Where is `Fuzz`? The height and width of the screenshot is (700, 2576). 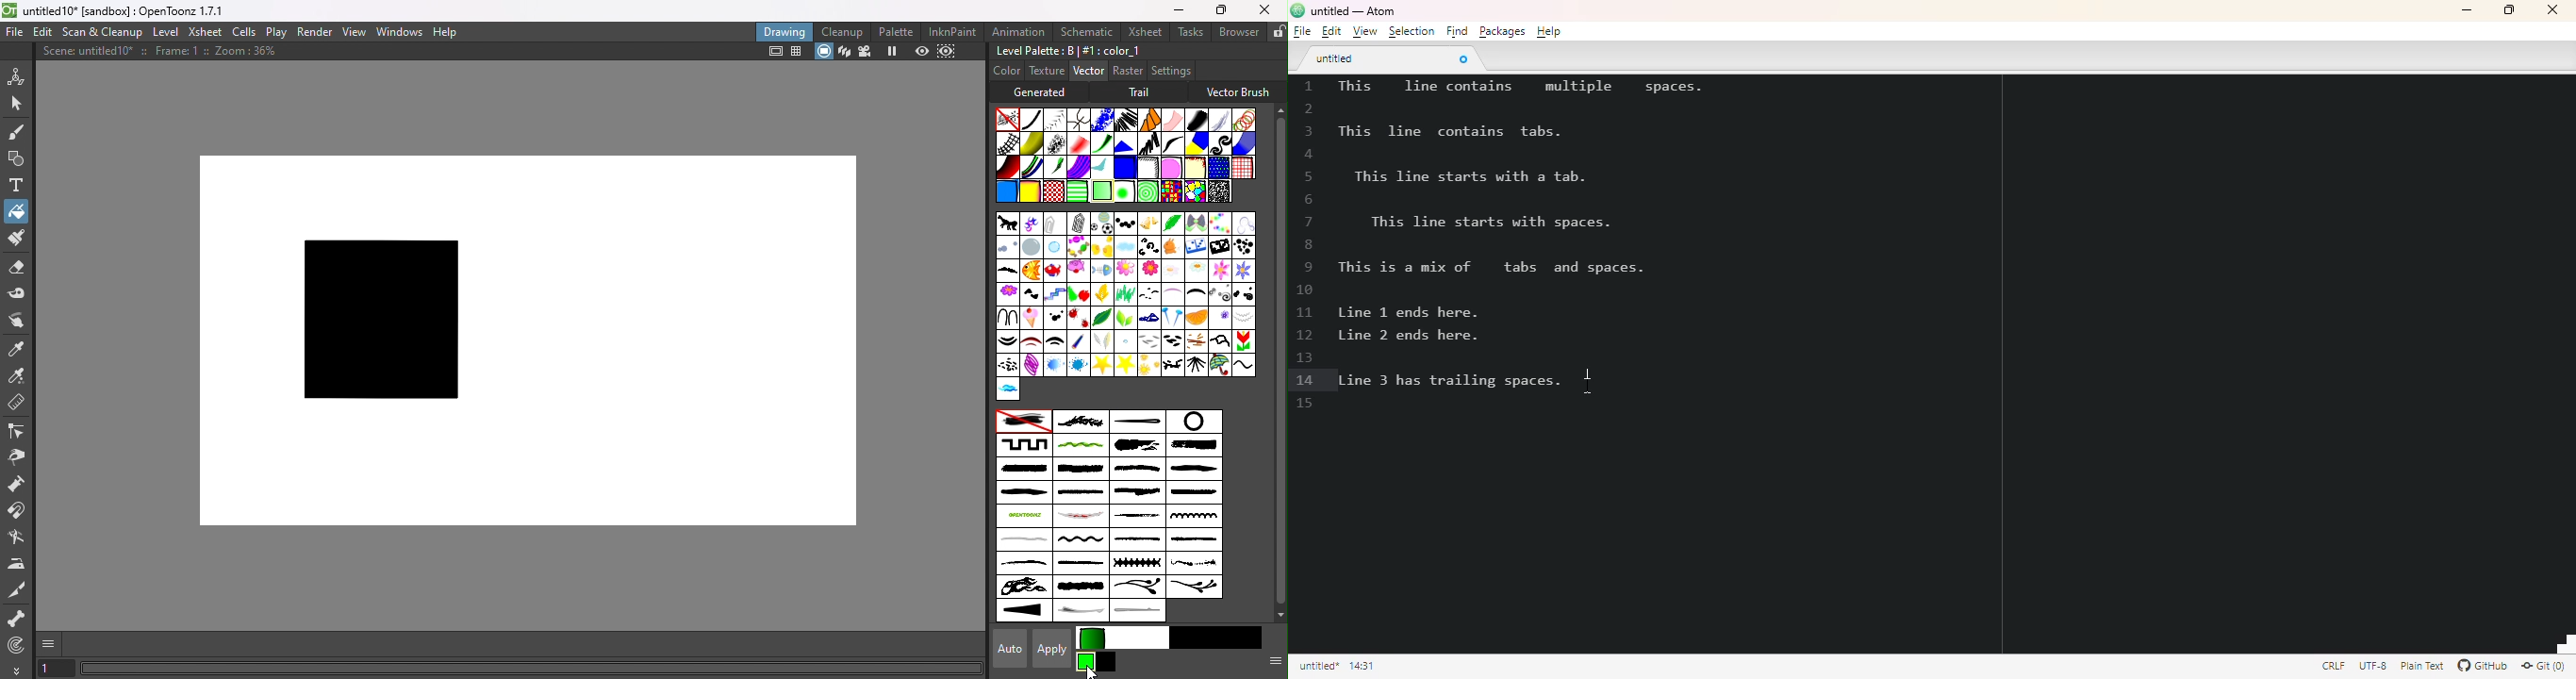
Fuzz is located at coordinates (1220, 120).